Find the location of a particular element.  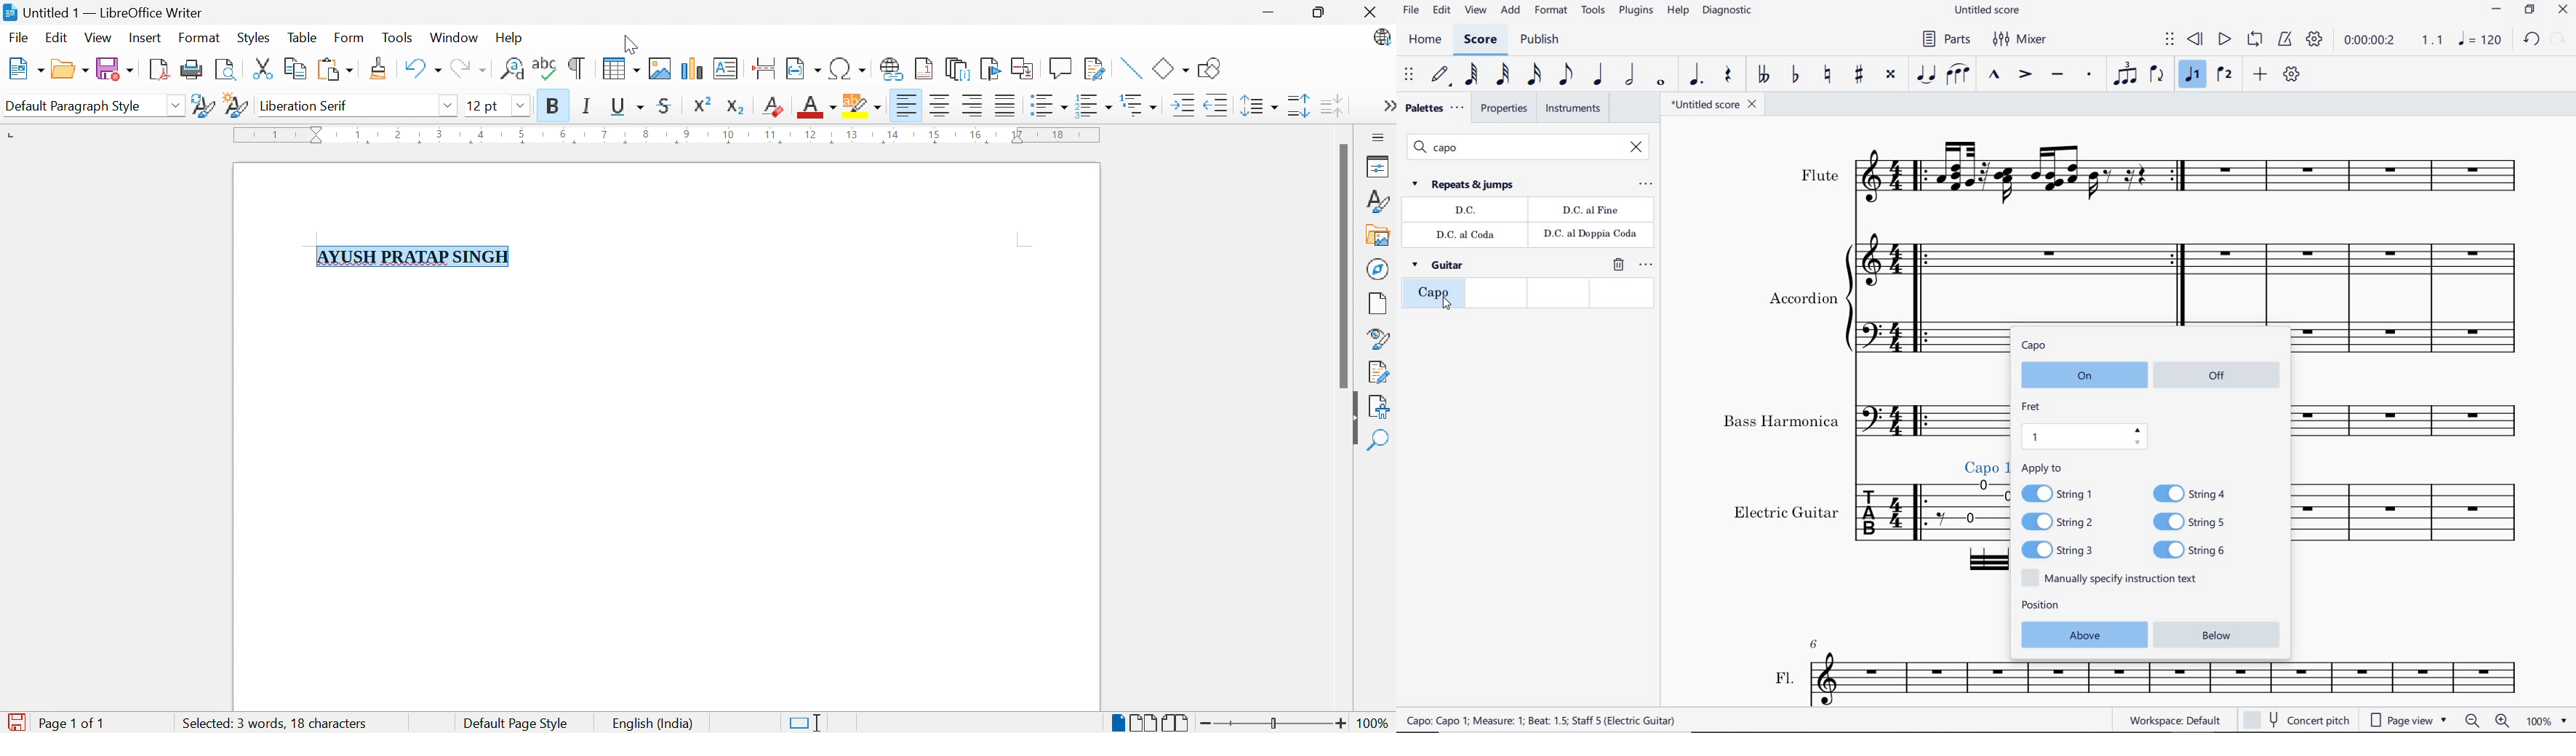

Find and Replace is located at coordinates (511, 68).